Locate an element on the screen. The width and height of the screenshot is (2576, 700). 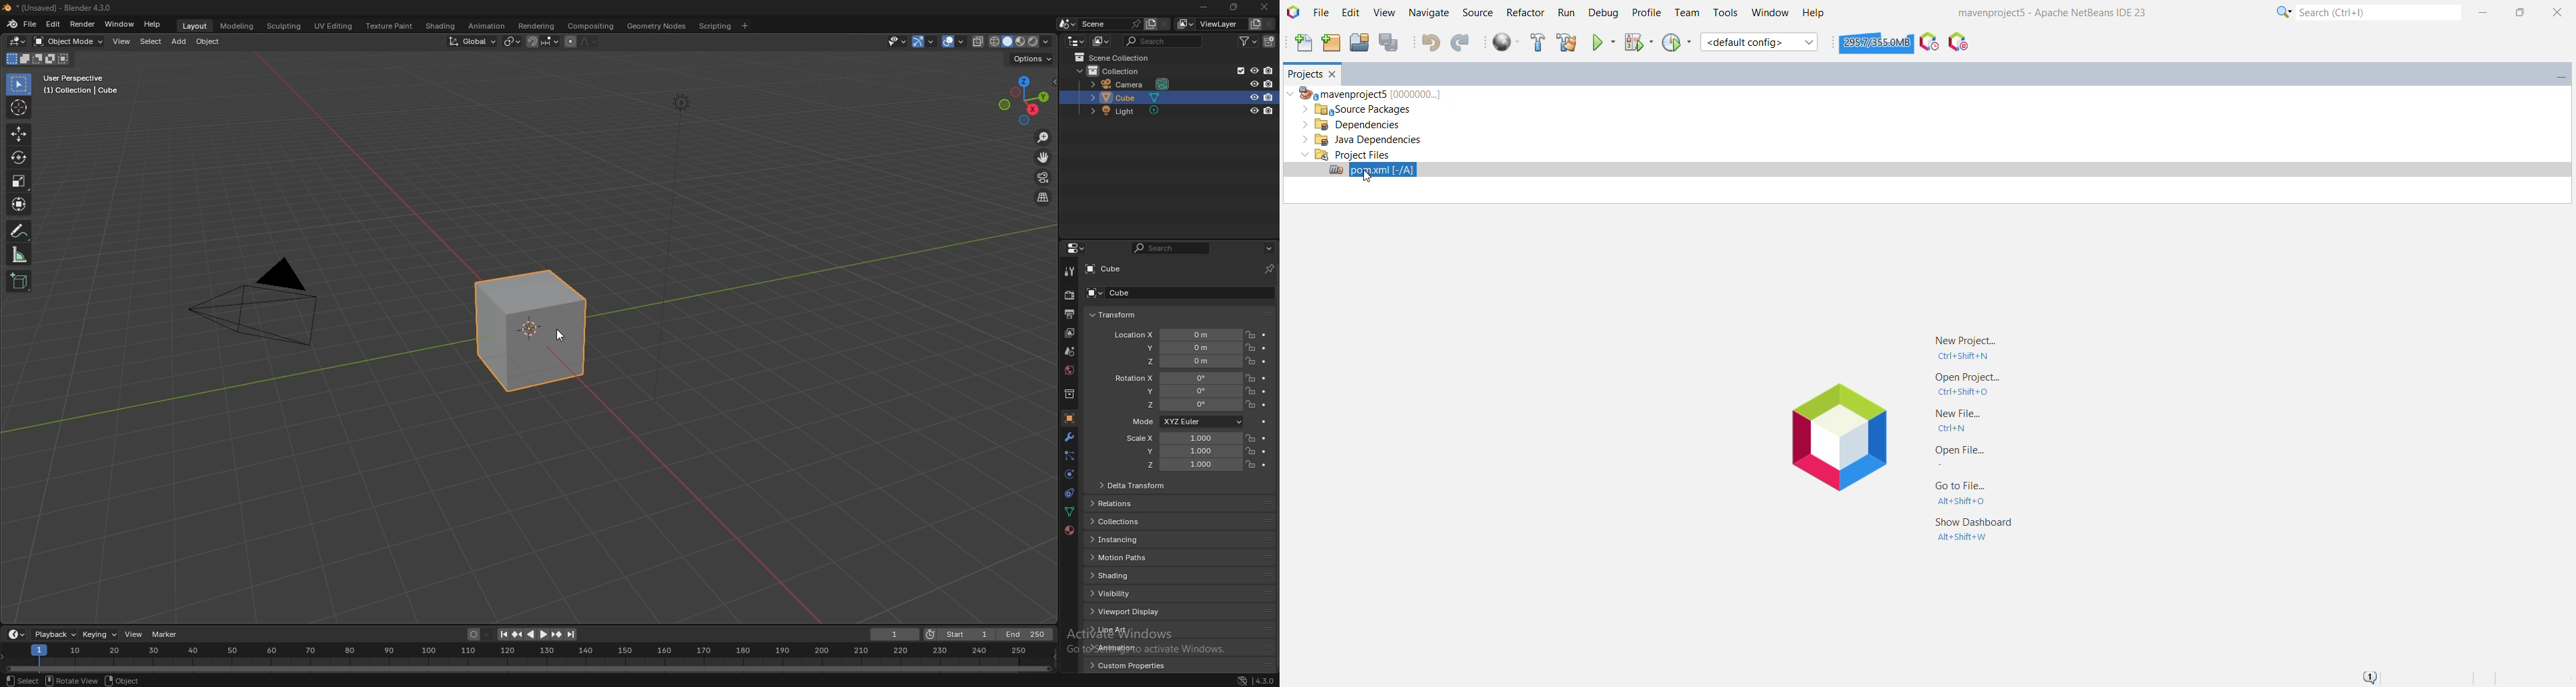
jump to keyframe is located at coordinates (517, 636).